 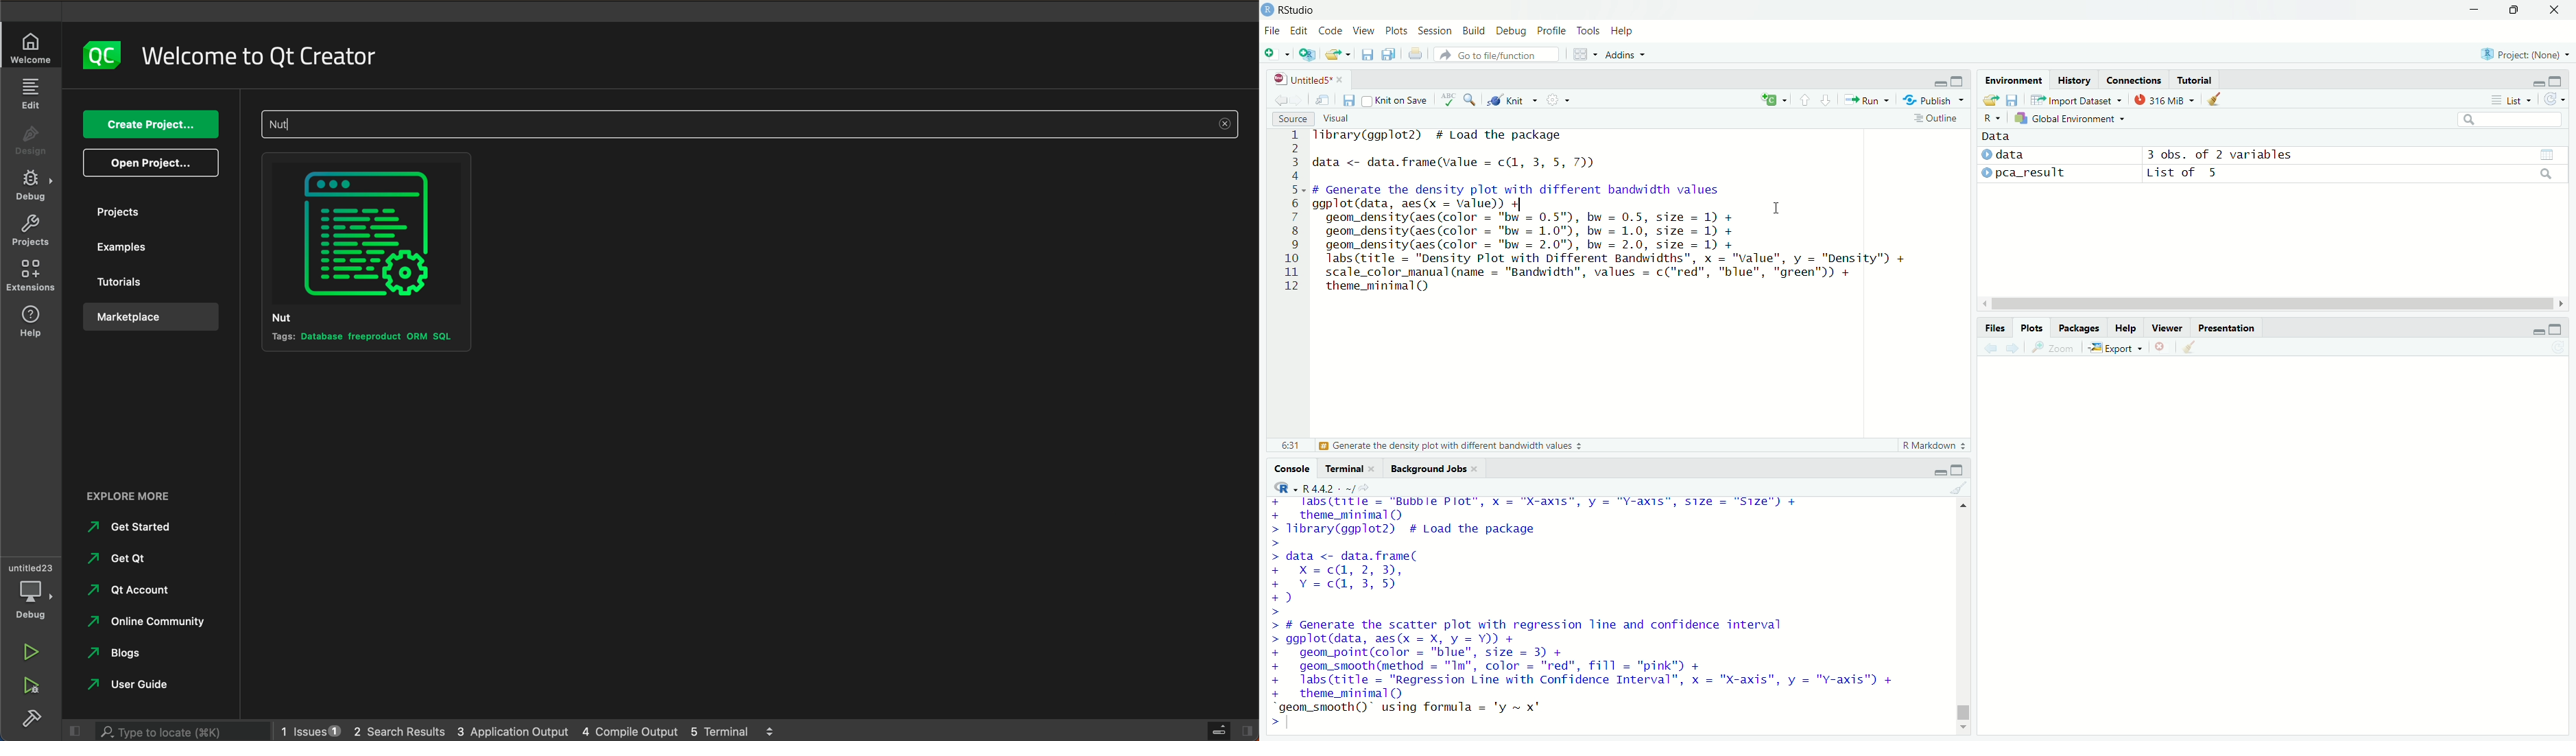 I want to click on Publish, so click(x=1933, y=99).